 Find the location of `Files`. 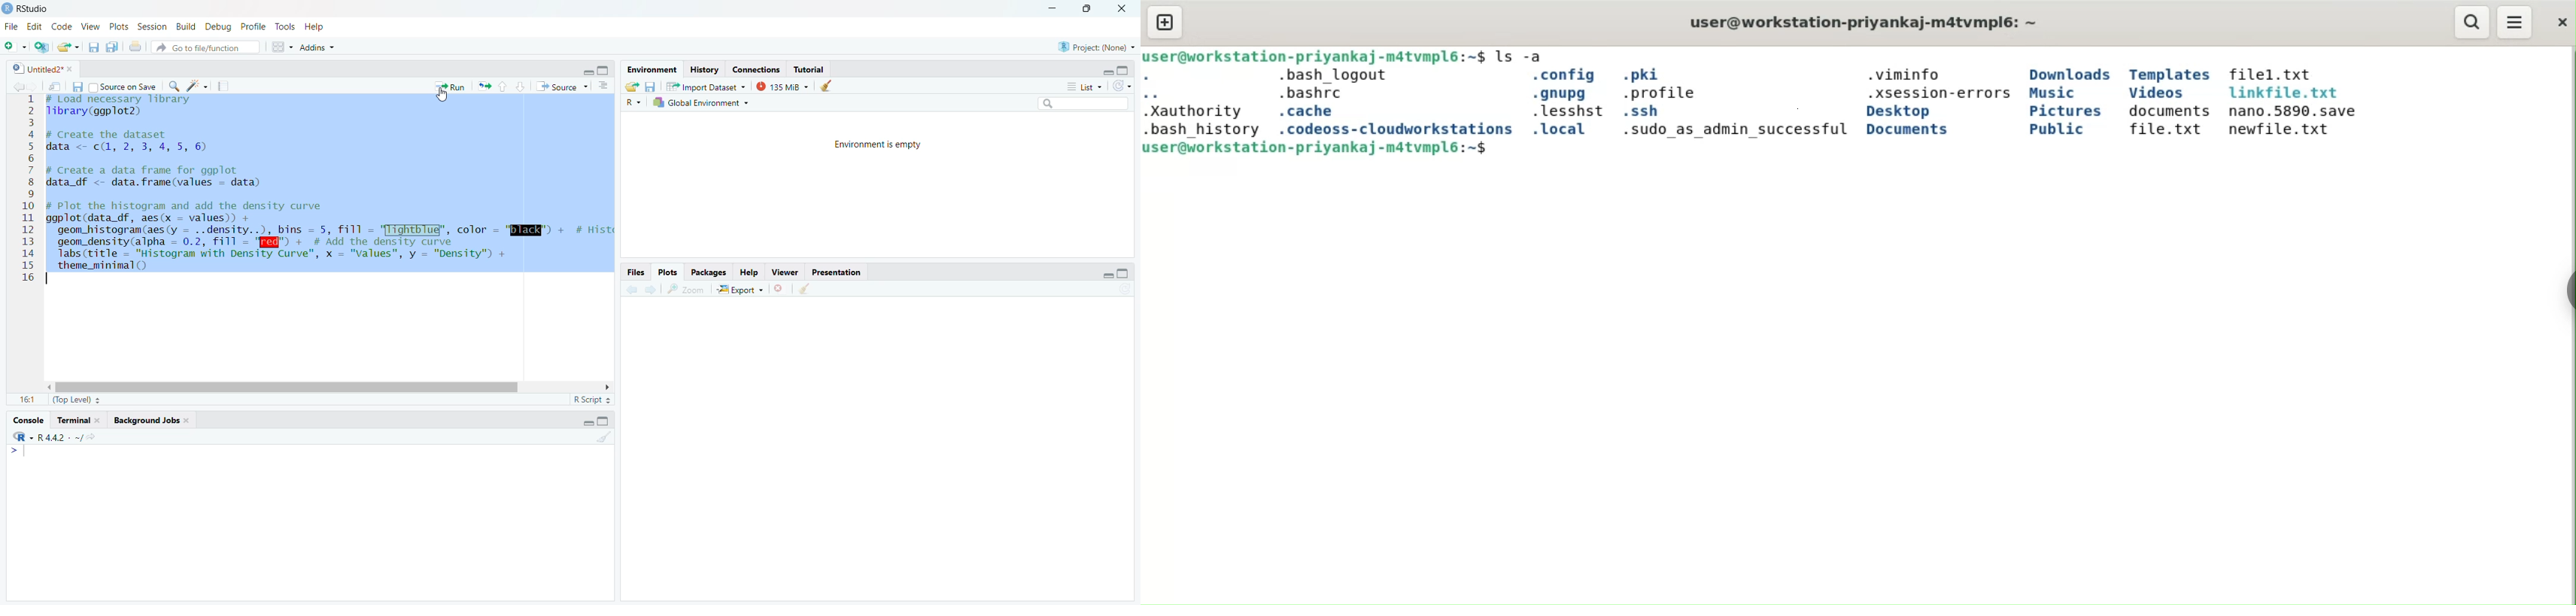

Files is located at coordinates (636, 272).